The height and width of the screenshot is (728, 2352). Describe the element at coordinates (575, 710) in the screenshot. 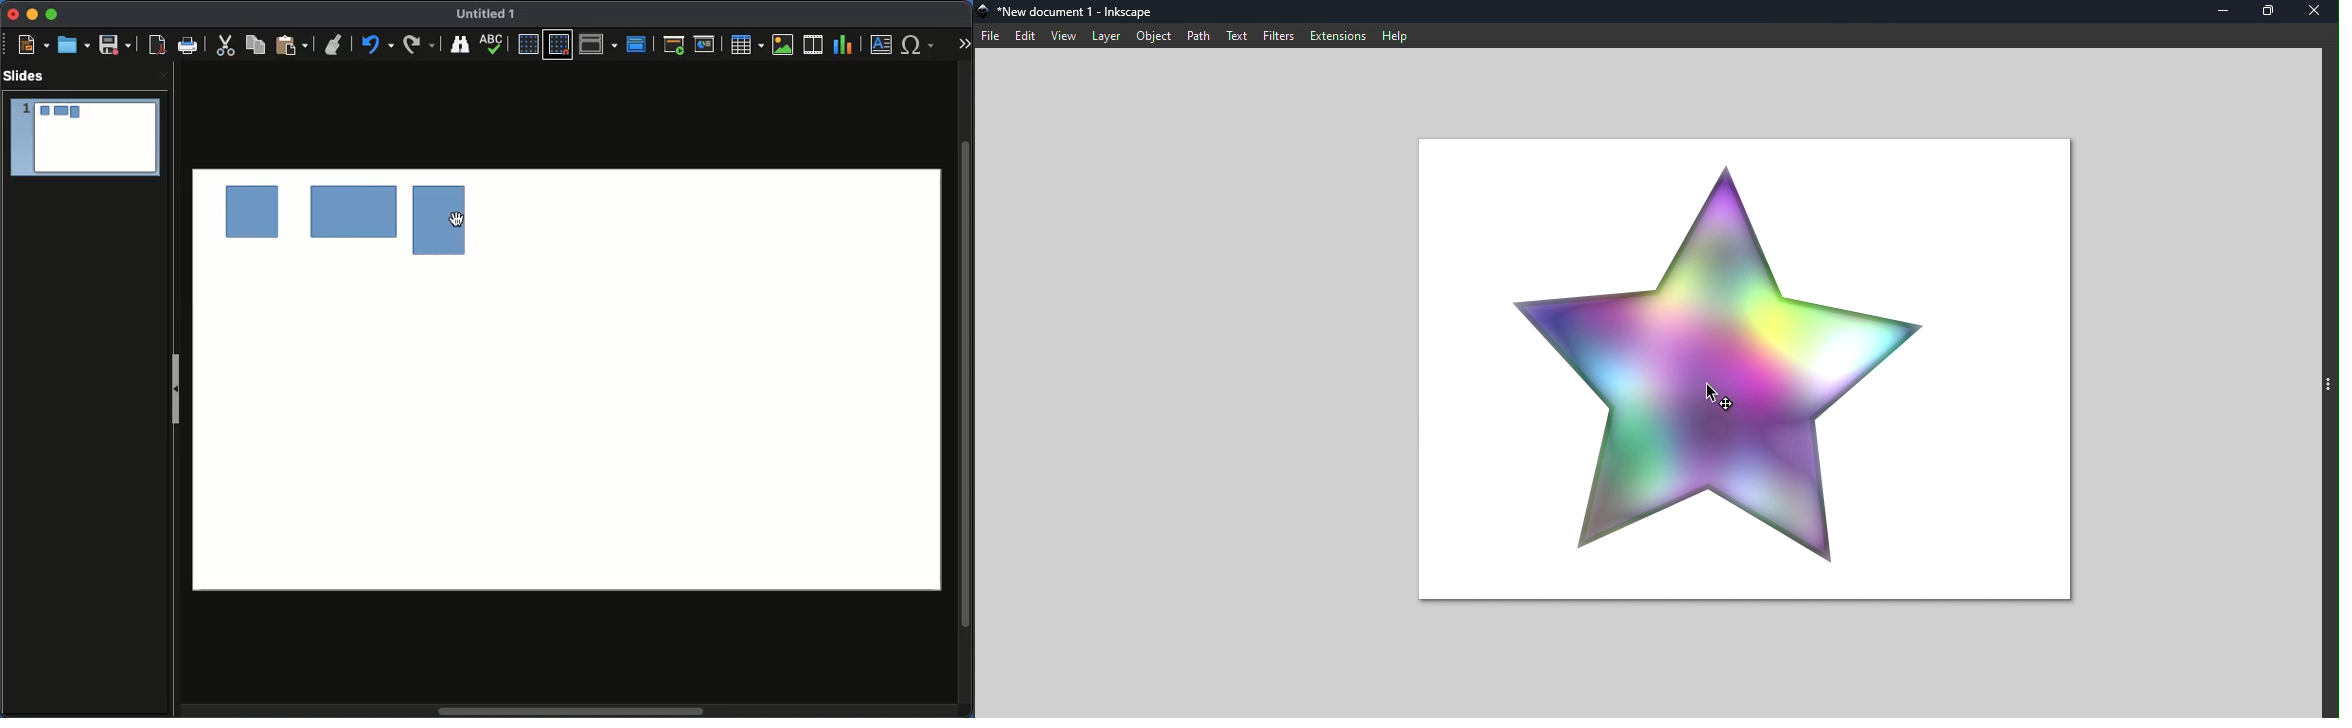

I see `Scroll bar` at that location.